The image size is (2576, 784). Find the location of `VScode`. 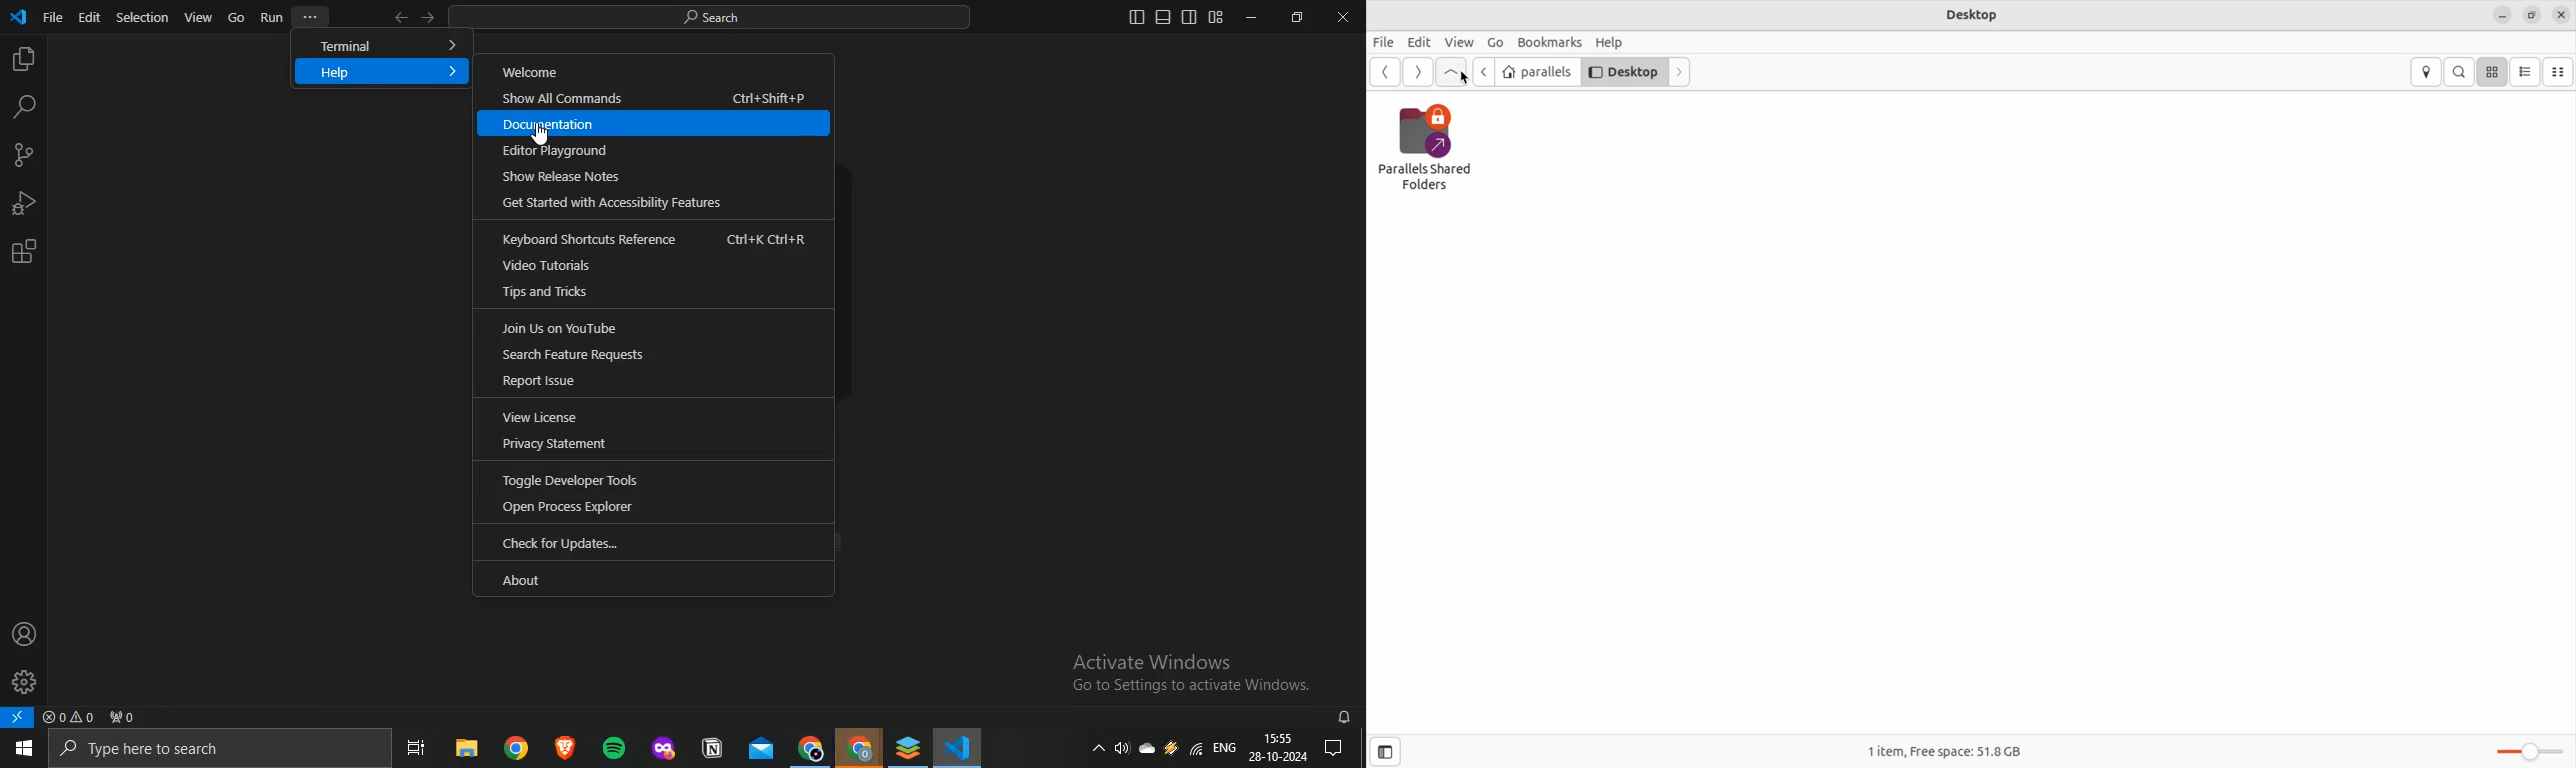

VScode is located at coordinates (959, 749).